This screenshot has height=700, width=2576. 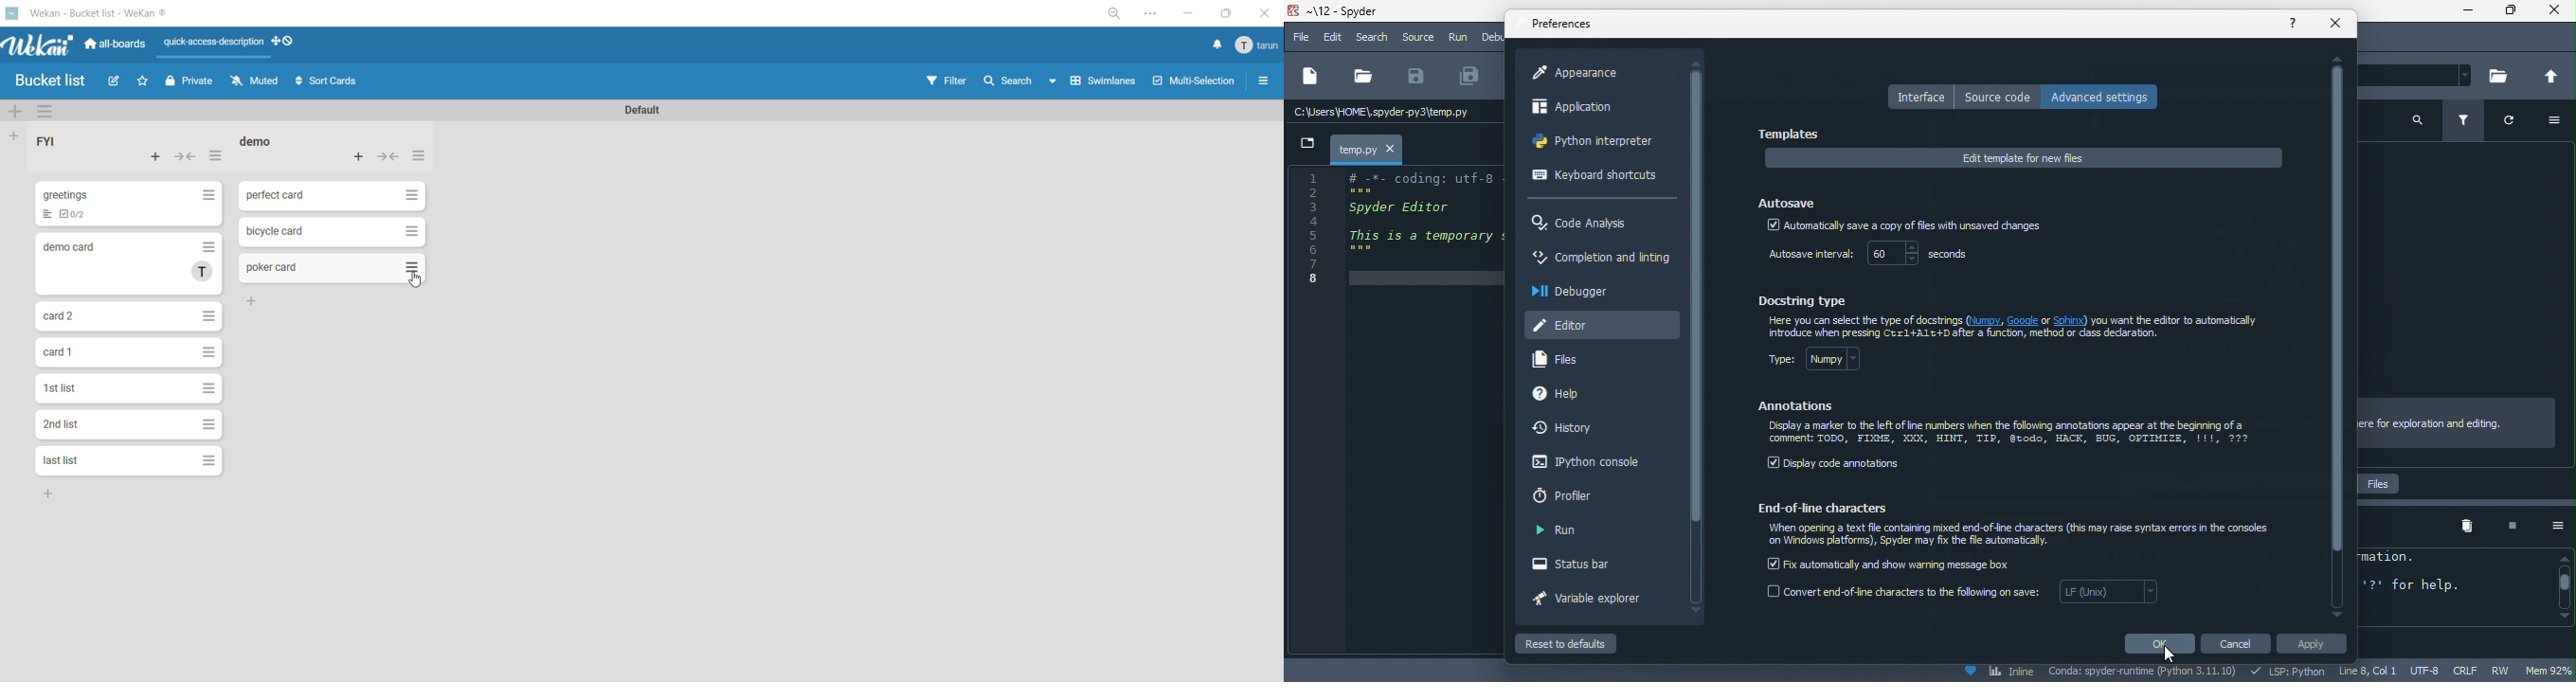 What do you see at coordinates (1263, 13) in the screenshot?
I see `close` at bounding box center [1263, 13].